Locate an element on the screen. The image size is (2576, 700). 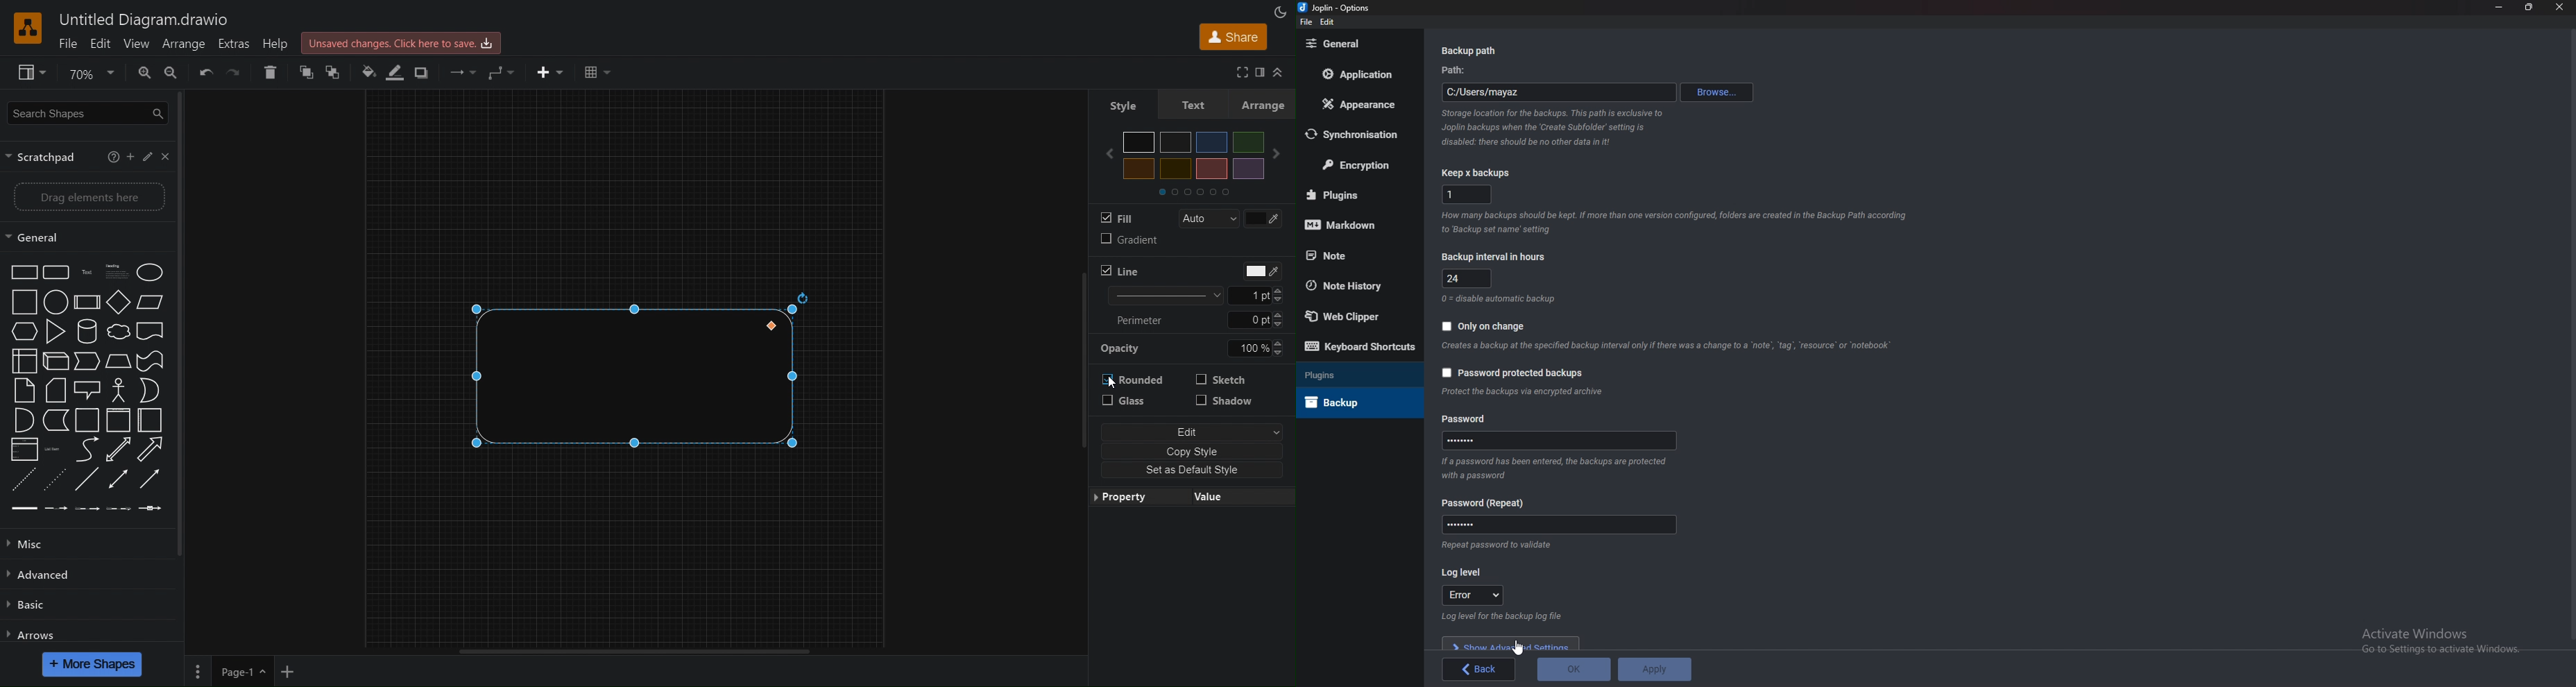
Set as Default Style is located at coordinates (1193, 473).